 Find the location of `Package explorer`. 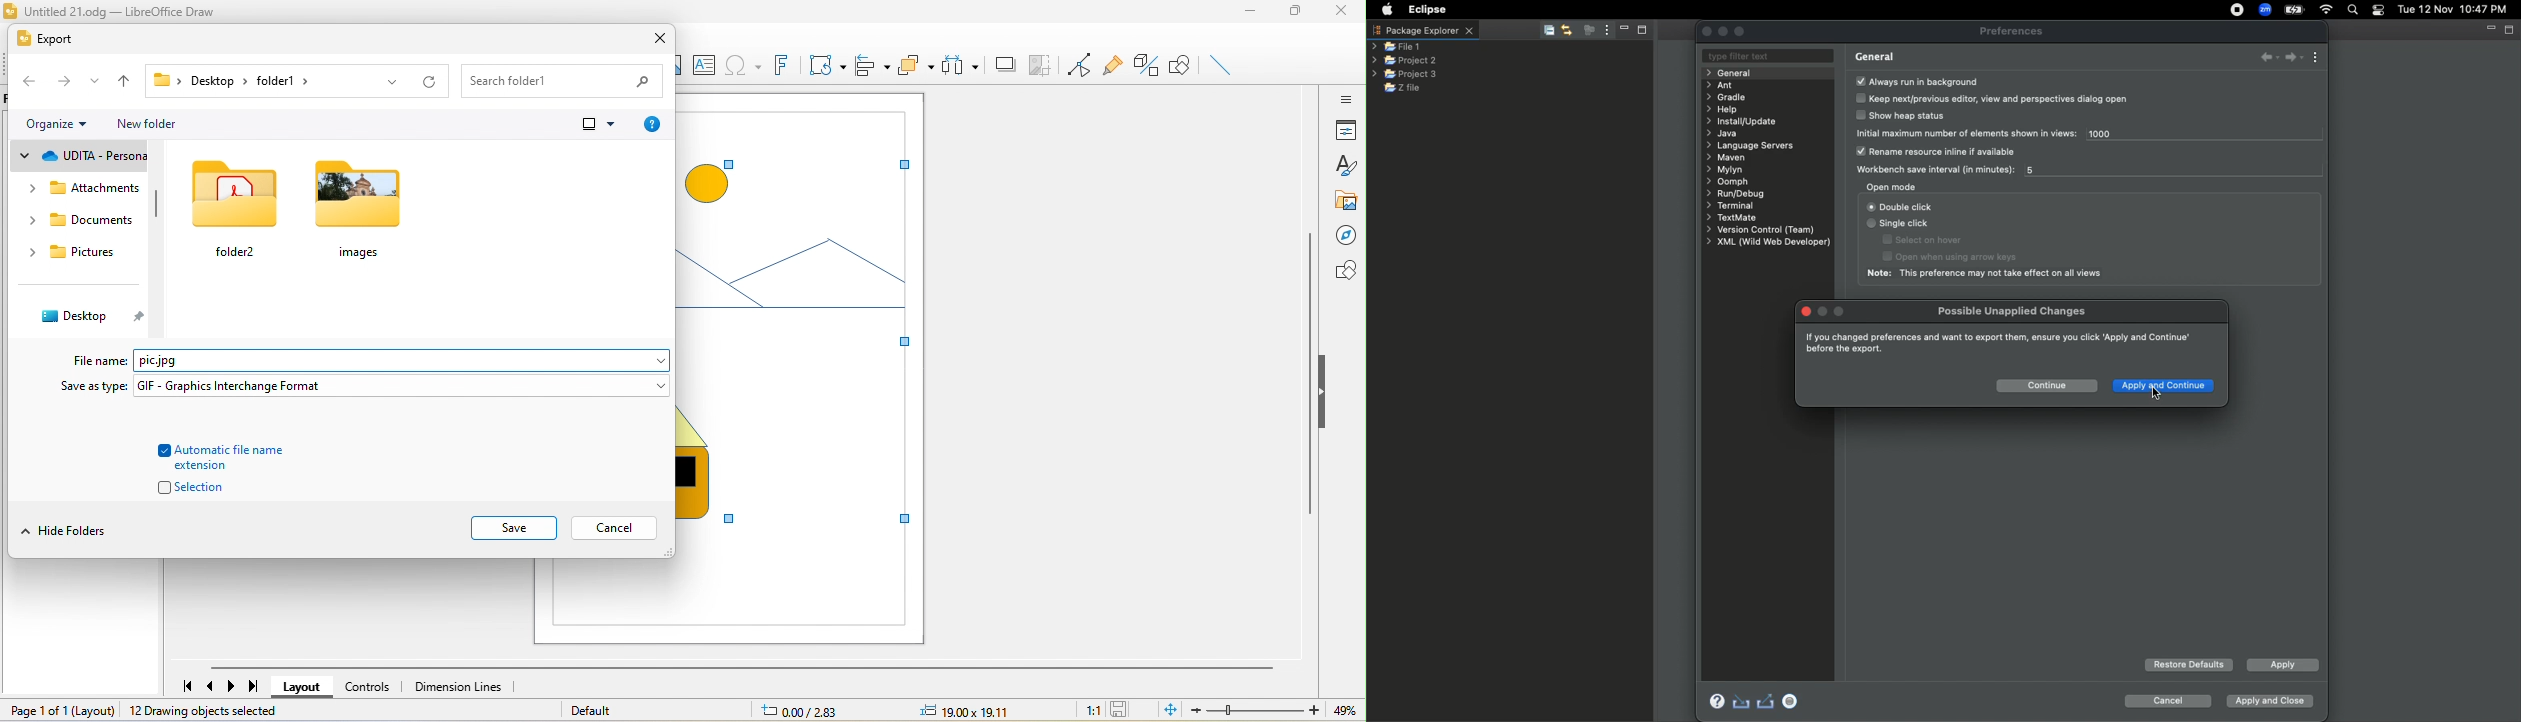

Package explorer is located at coordinates (1425, 31).